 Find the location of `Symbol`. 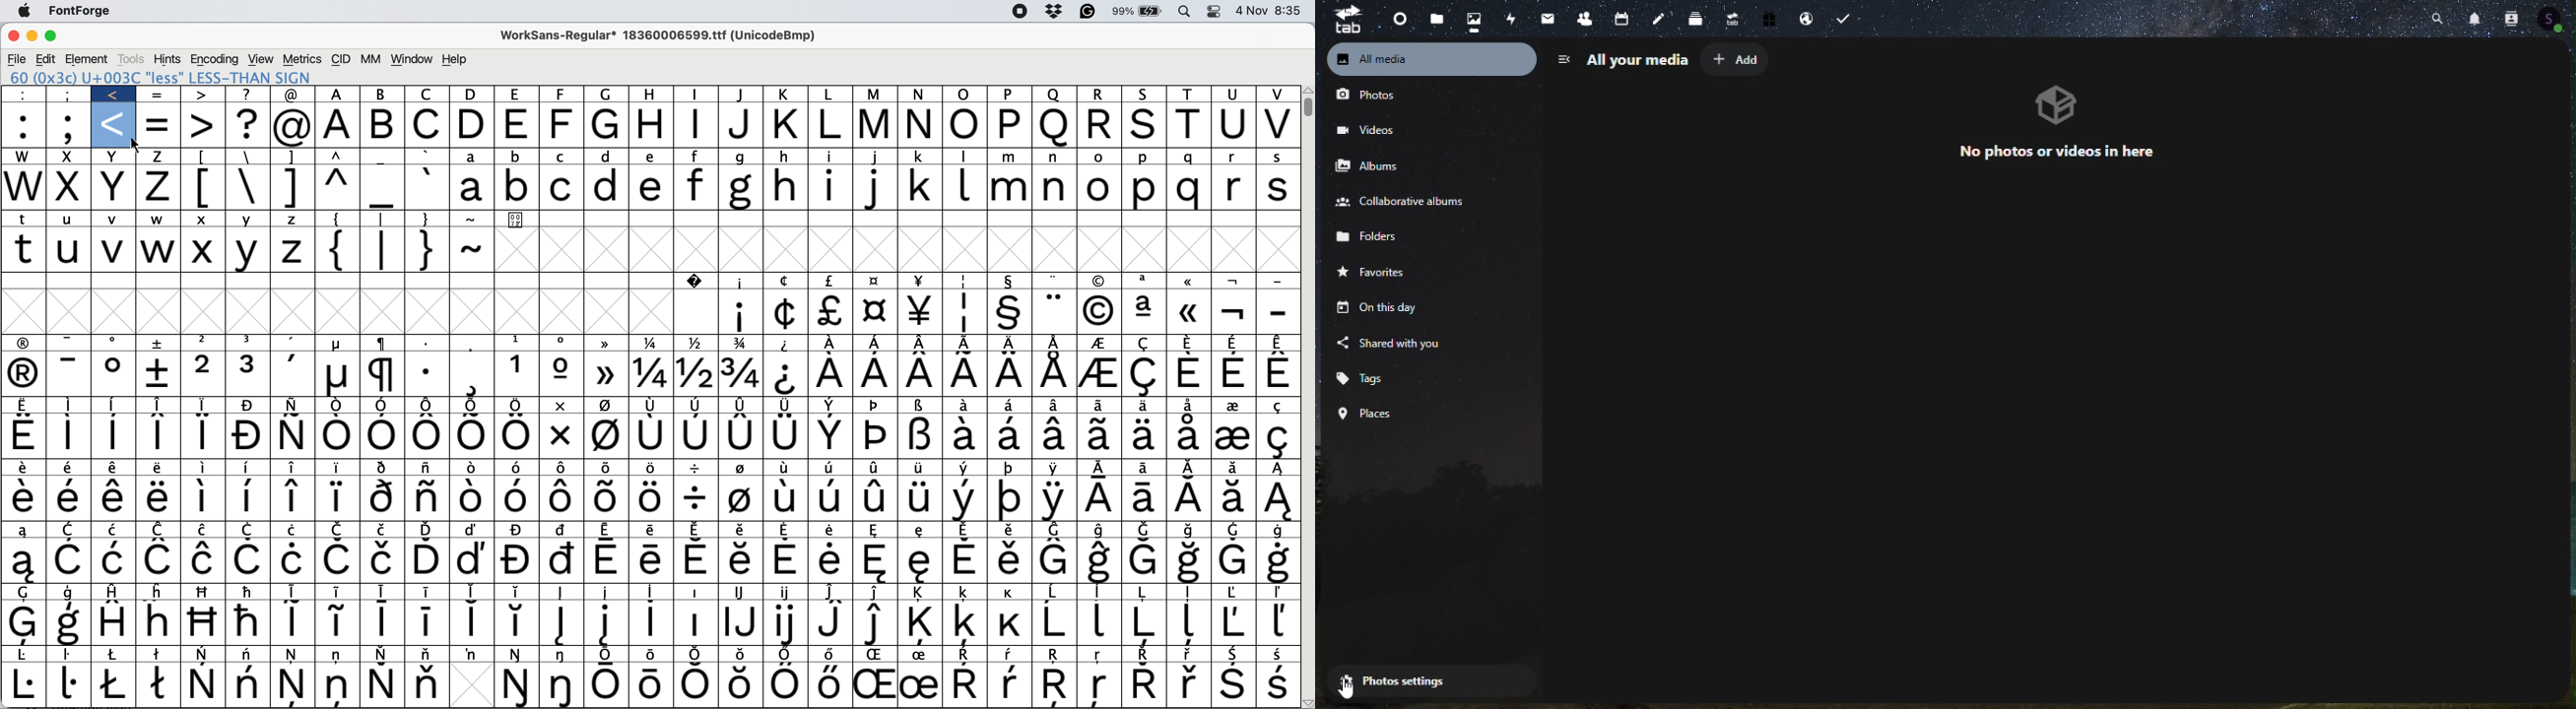

Symbol is located at coordinates (338, 529).